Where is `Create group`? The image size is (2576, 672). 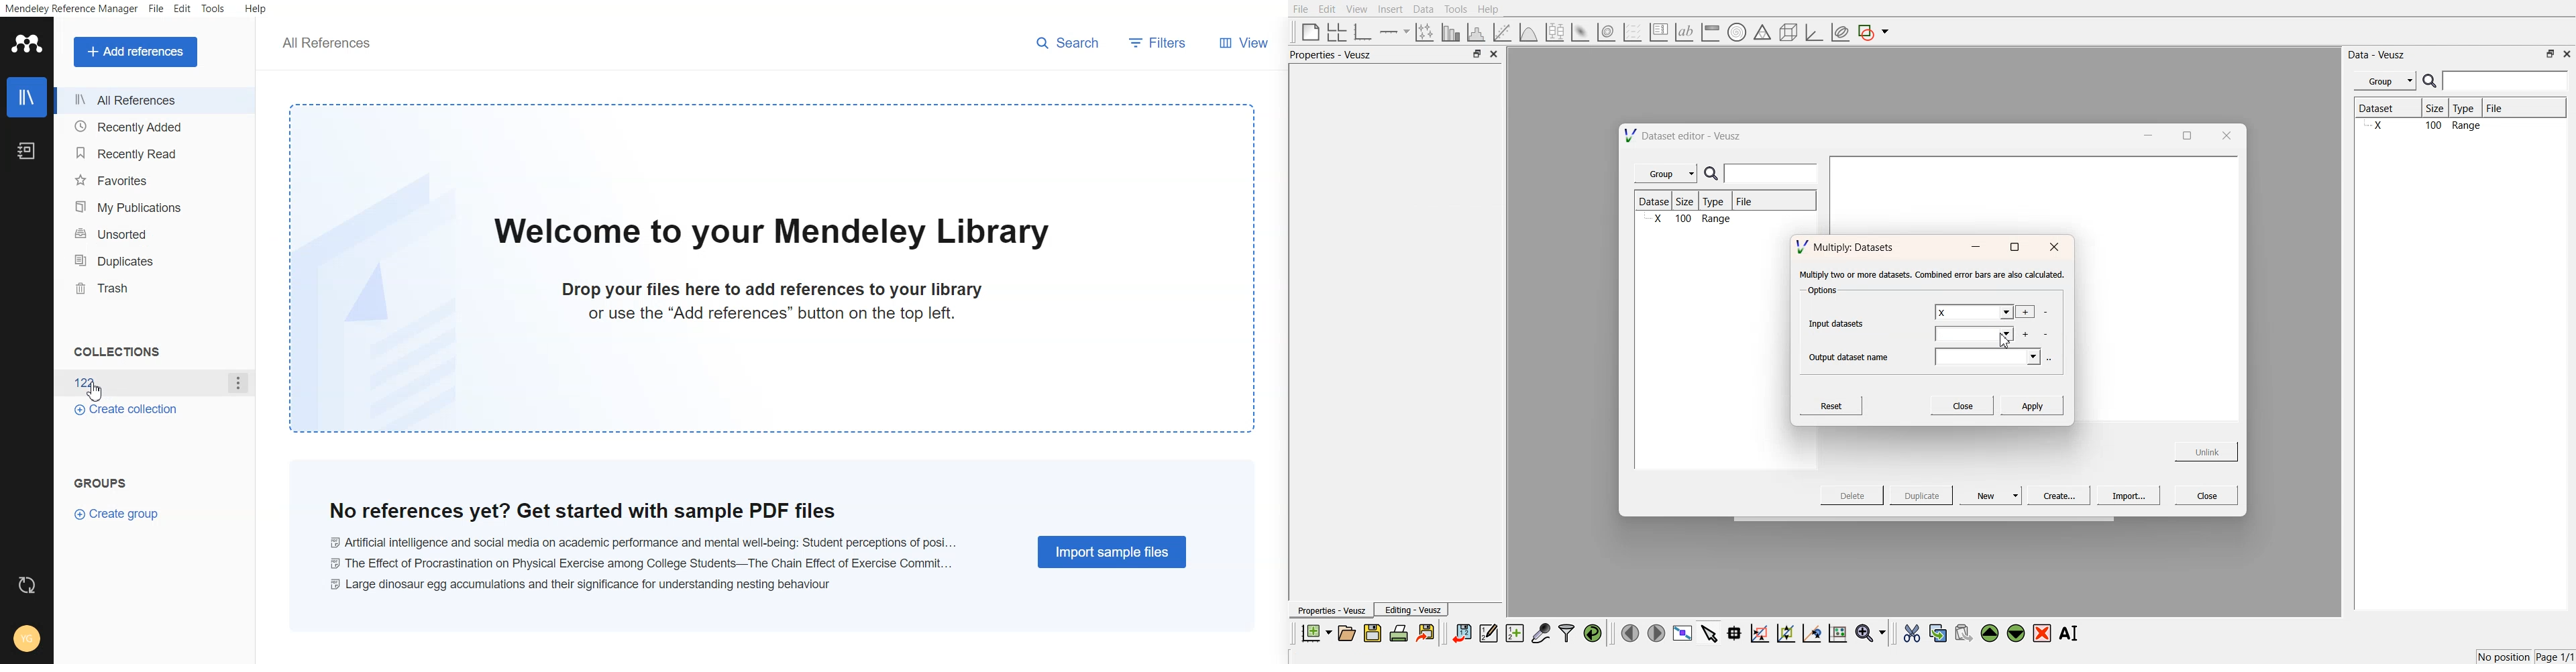 Create group is located at coordinates (120, 514).